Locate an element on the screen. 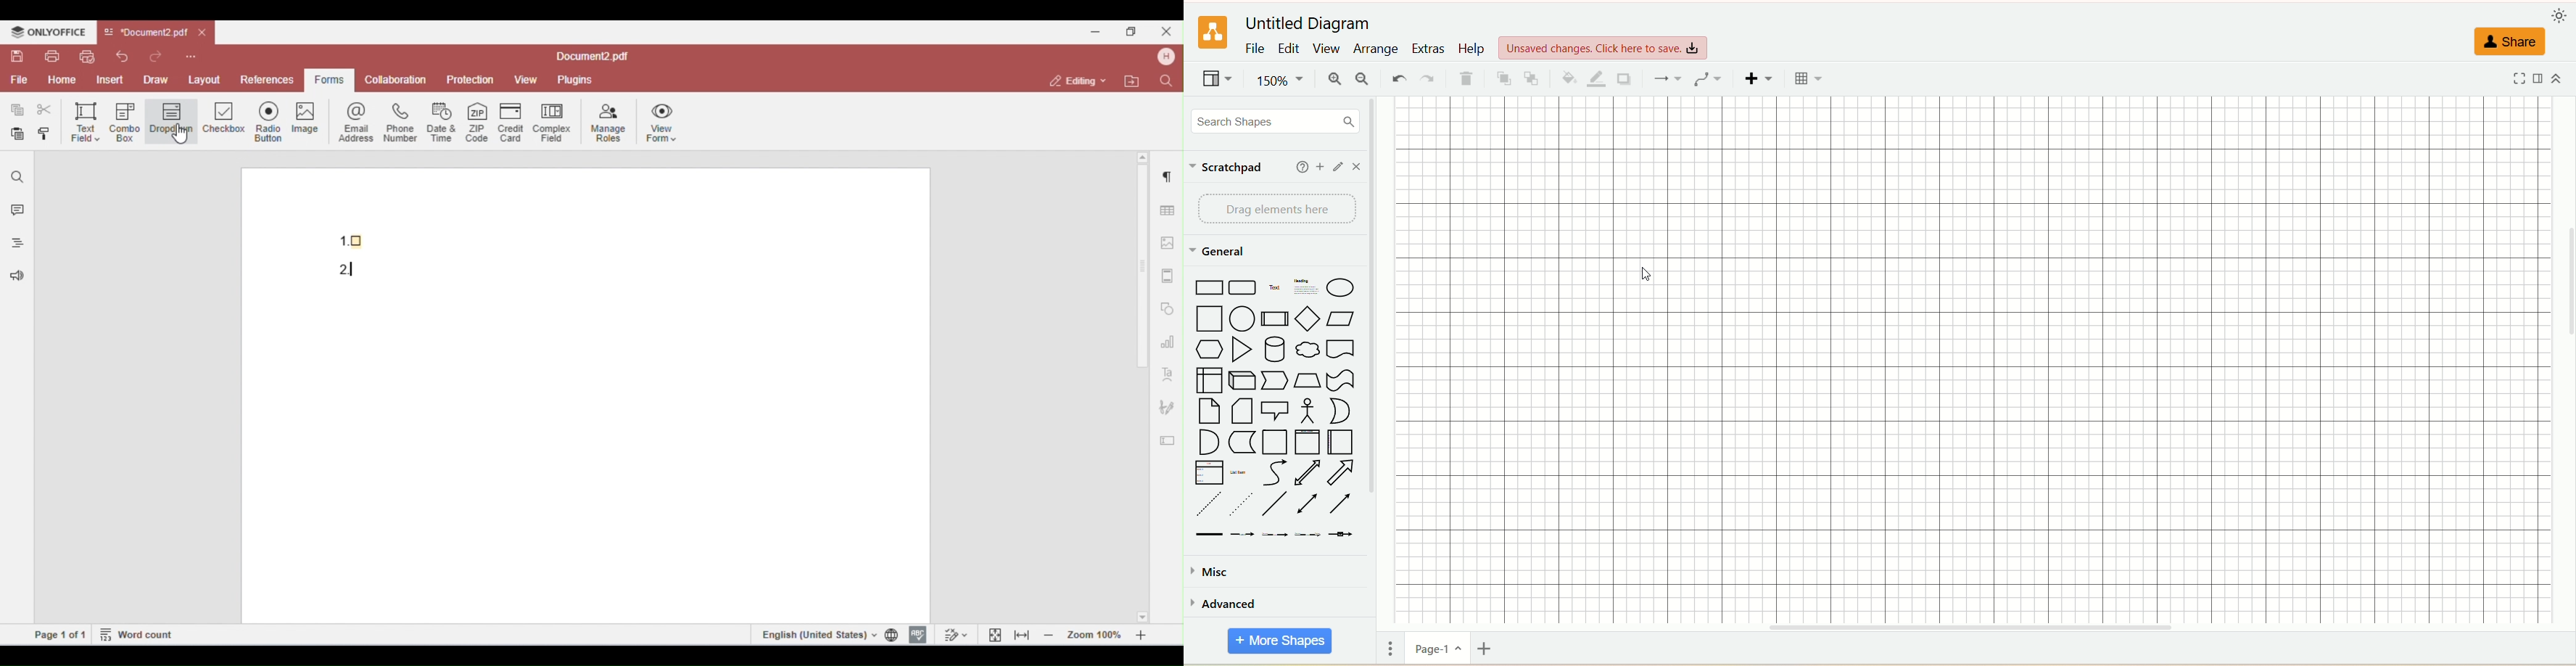 This screenshot has height=672, width=2576. cylinder is located at coordinates (1276, 348).